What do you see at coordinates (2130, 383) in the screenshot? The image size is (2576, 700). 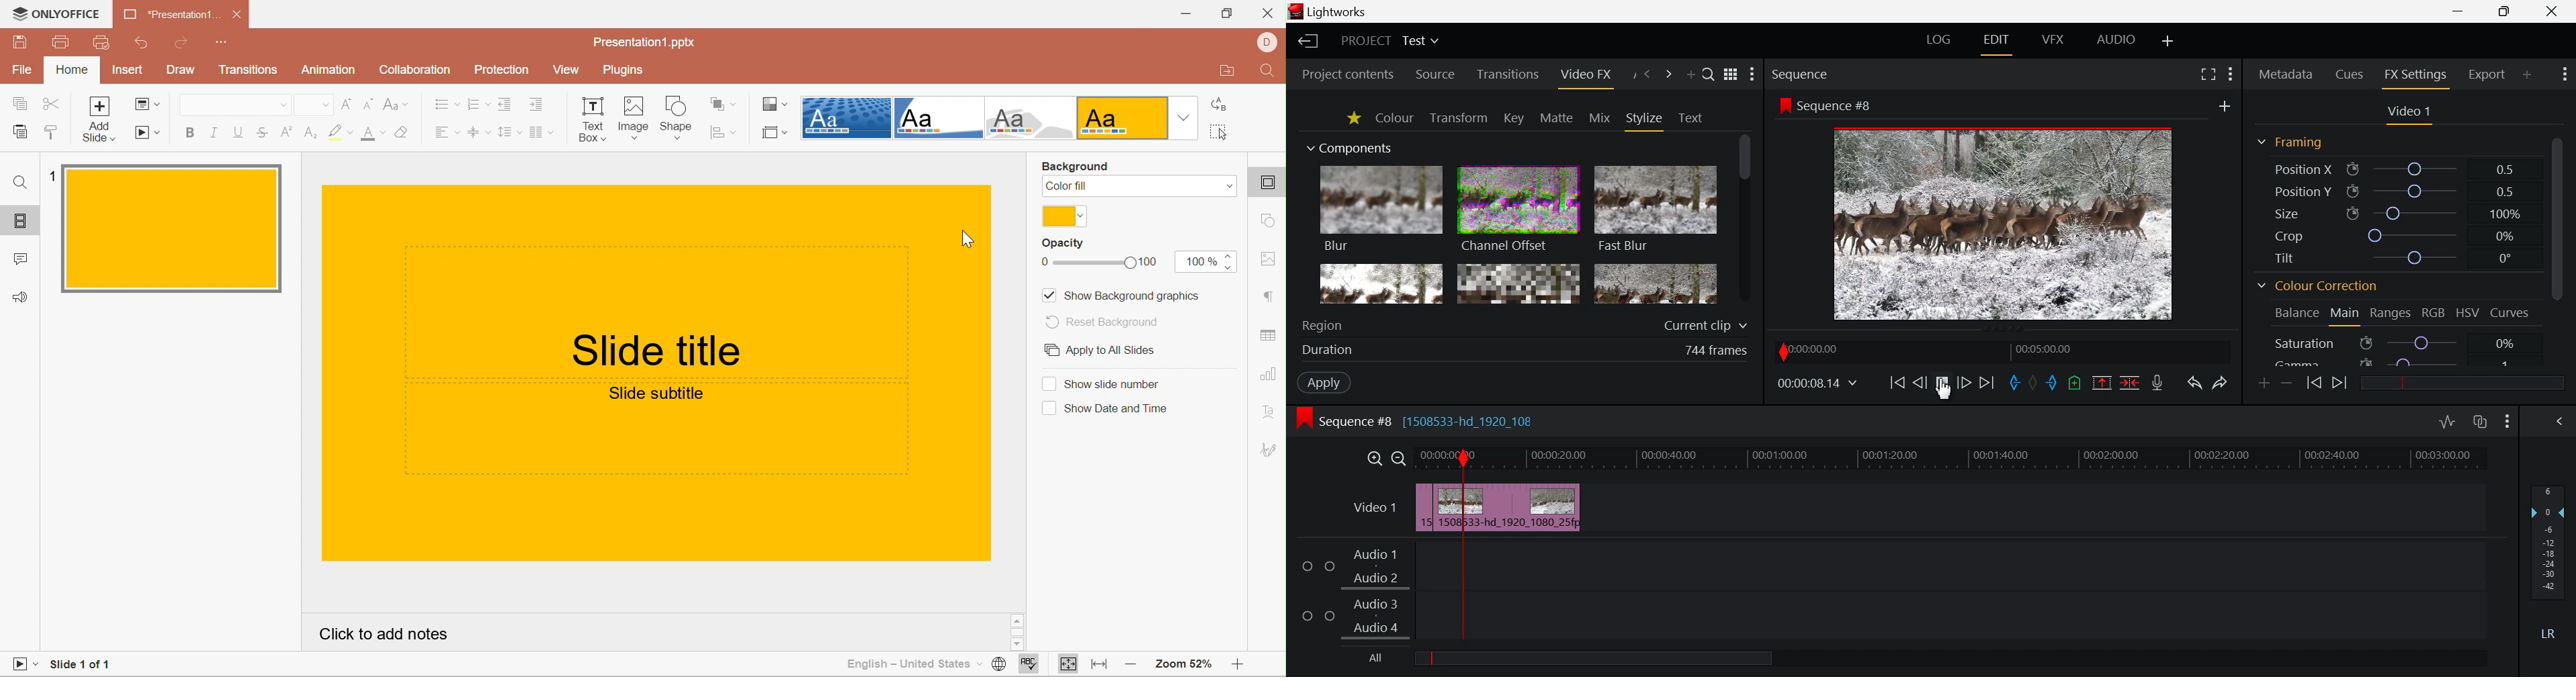 I see `Delete/Cut` at bounding box center [2130, 383].